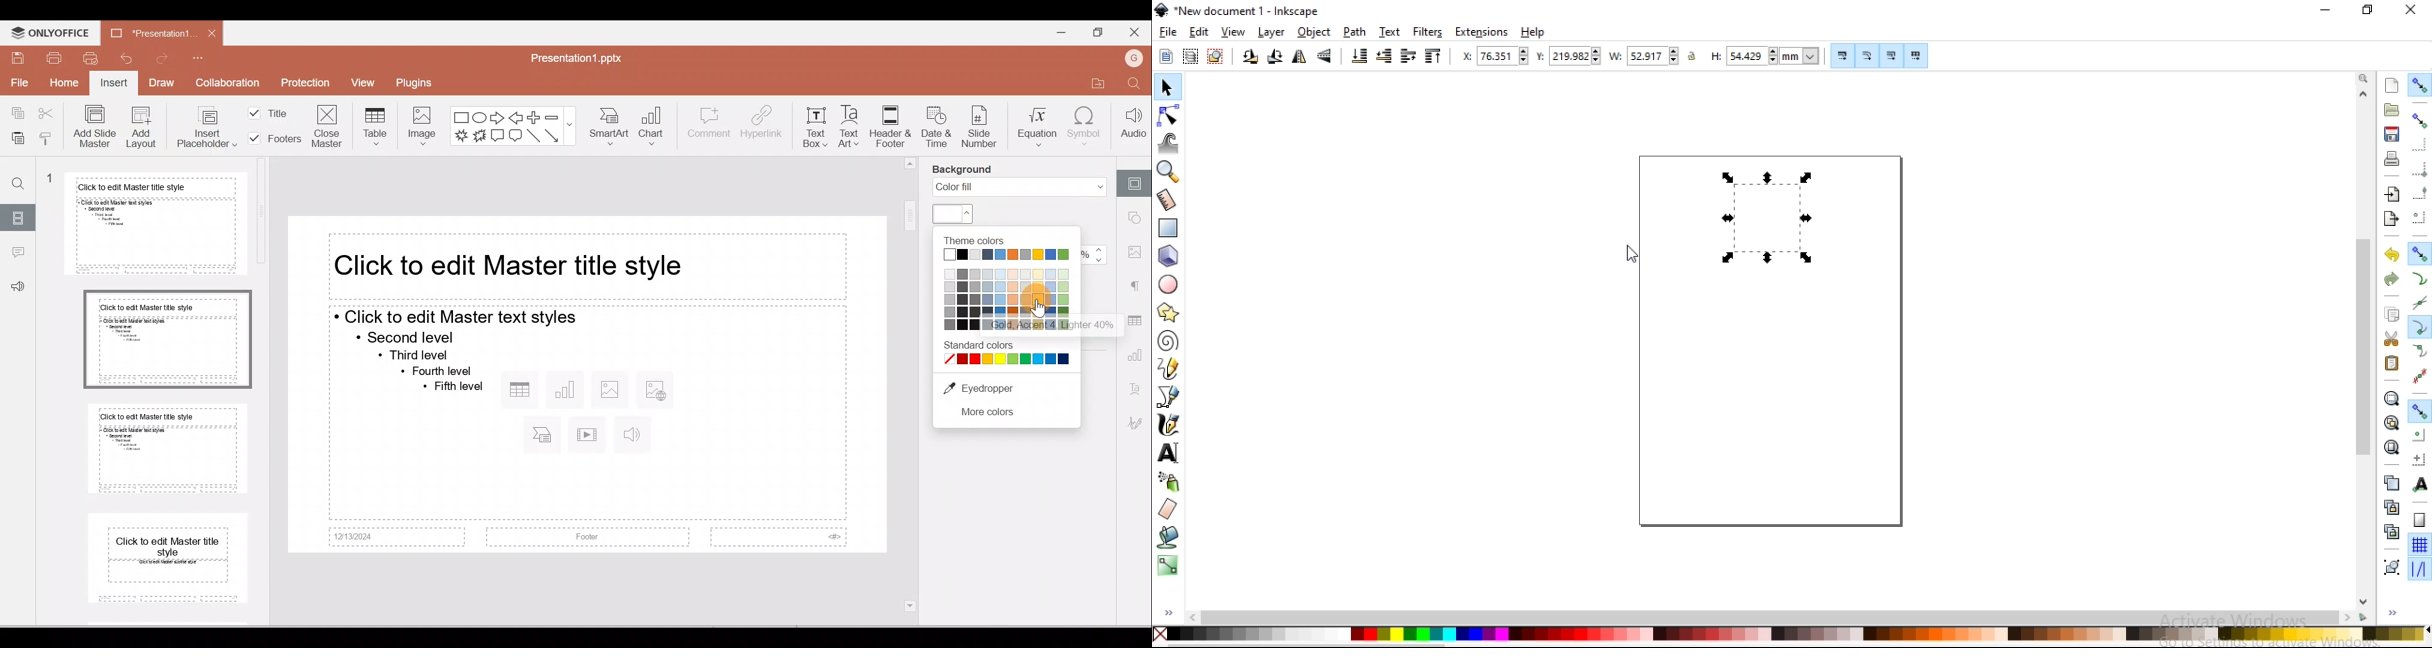 This screenshot has width=2436, height=672. What do you see at coordinates (1135, 320) in the screenshot?
I see `Table settings` at bounding box center [1135, 320].